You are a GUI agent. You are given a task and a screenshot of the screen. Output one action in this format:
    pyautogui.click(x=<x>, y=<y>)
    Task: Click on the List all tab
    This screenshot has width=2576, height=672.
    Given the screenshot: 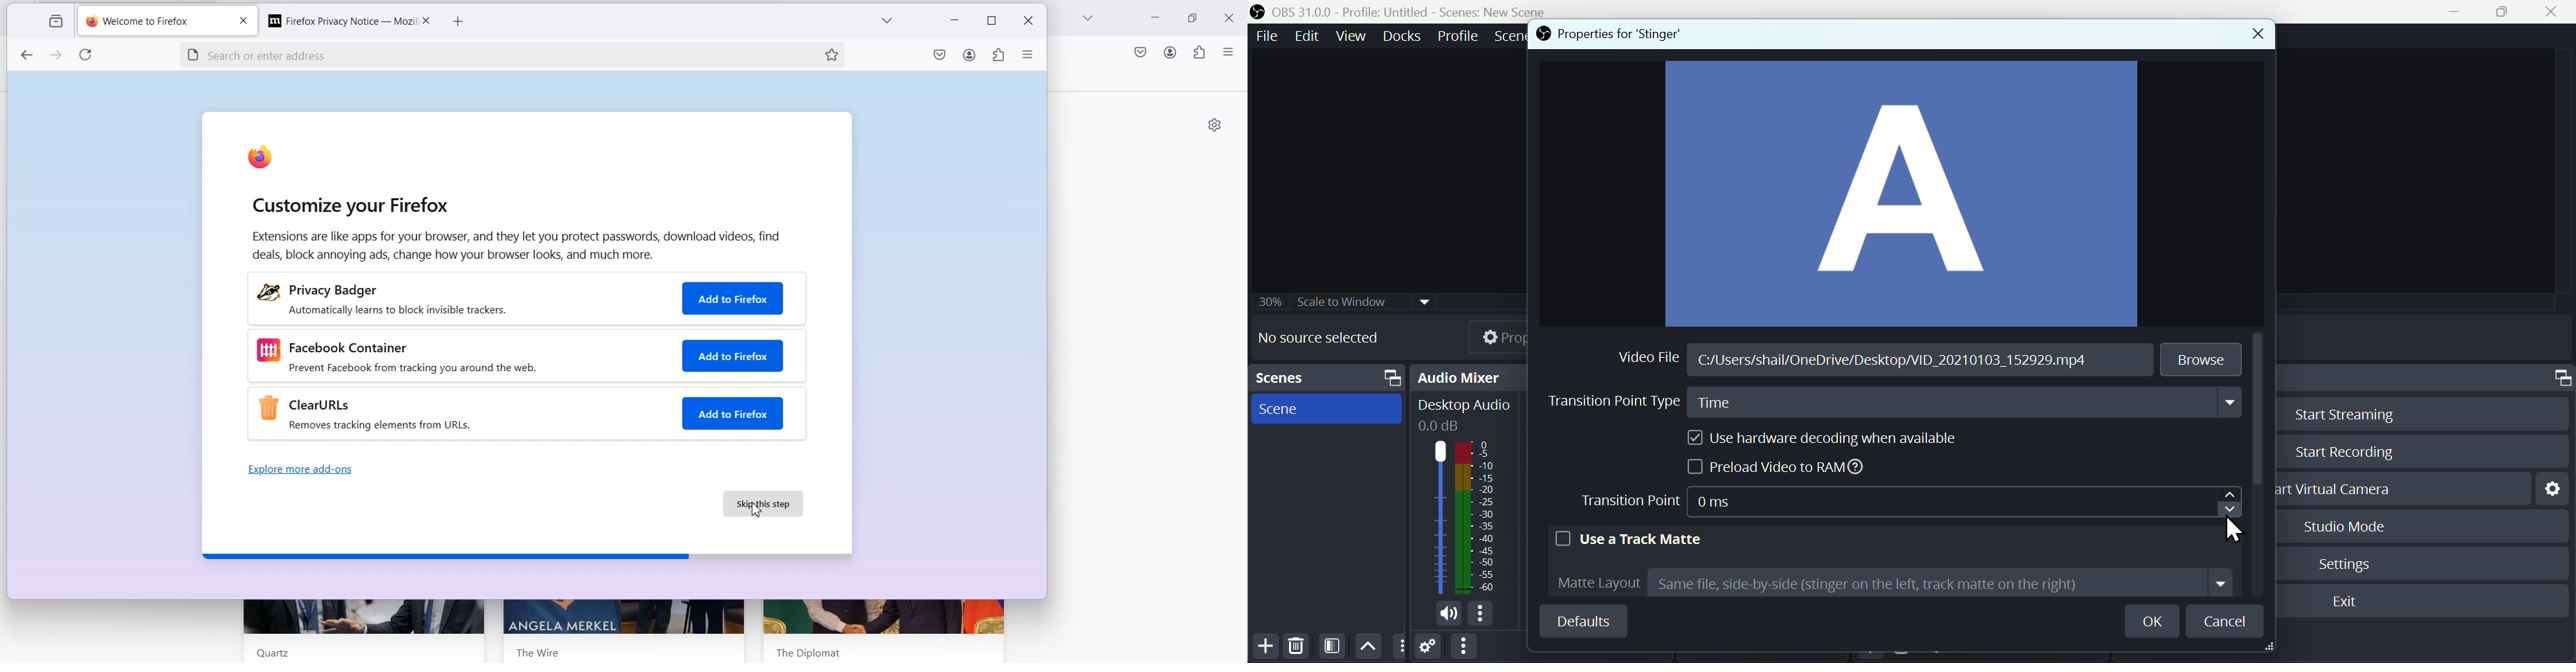 What is the action you would take?
    pyautogui.click(x=1089, y=19)
    